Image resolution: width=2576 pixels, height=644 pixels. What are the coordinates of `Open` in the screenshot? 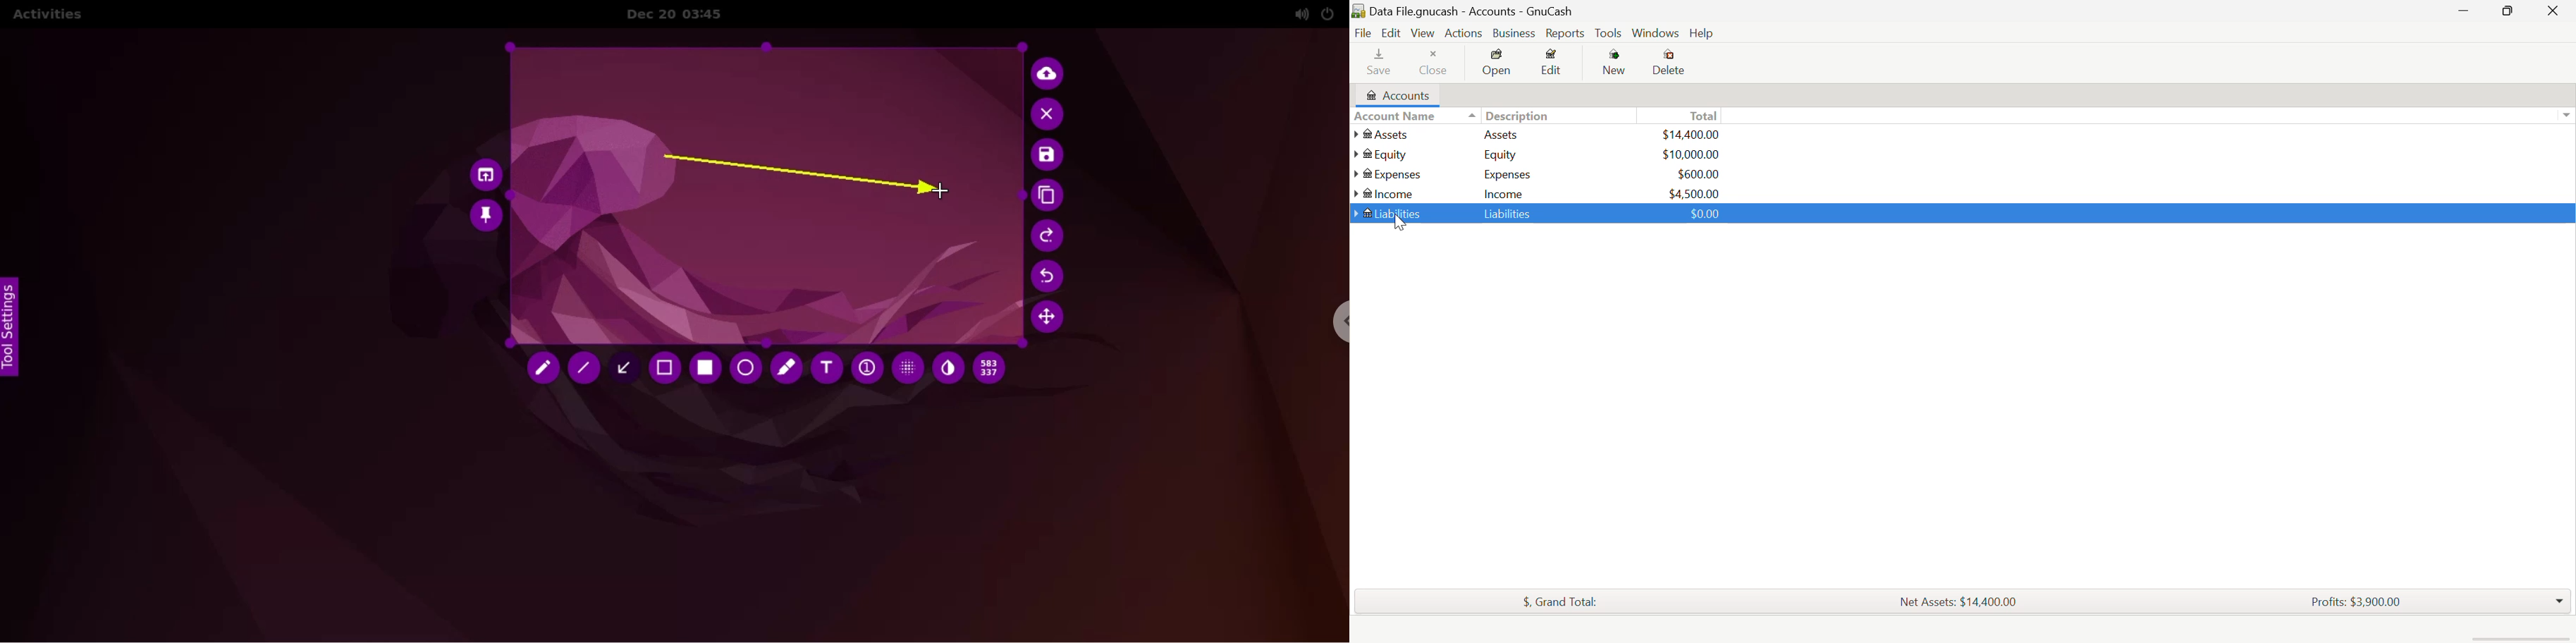 It's located at (1498, 65).